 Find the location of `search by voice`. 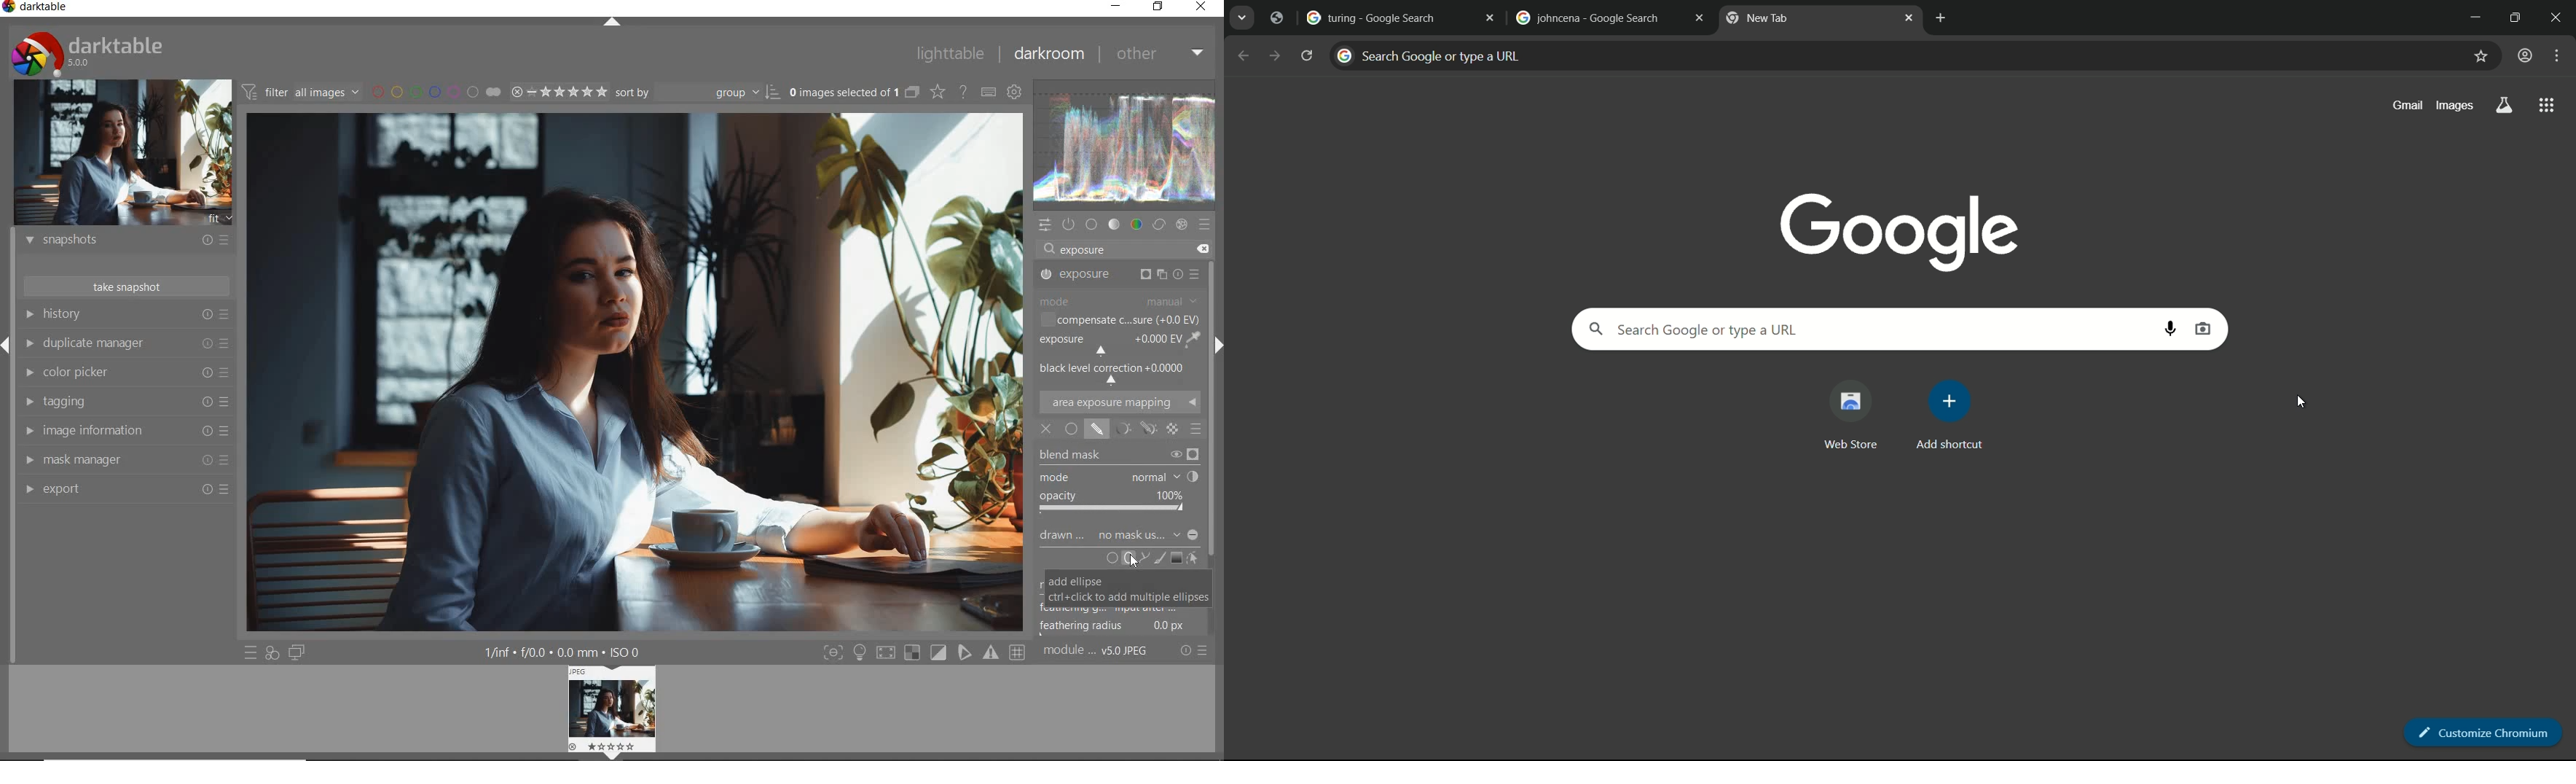

search by voice is located at coordinates (2172, 328).